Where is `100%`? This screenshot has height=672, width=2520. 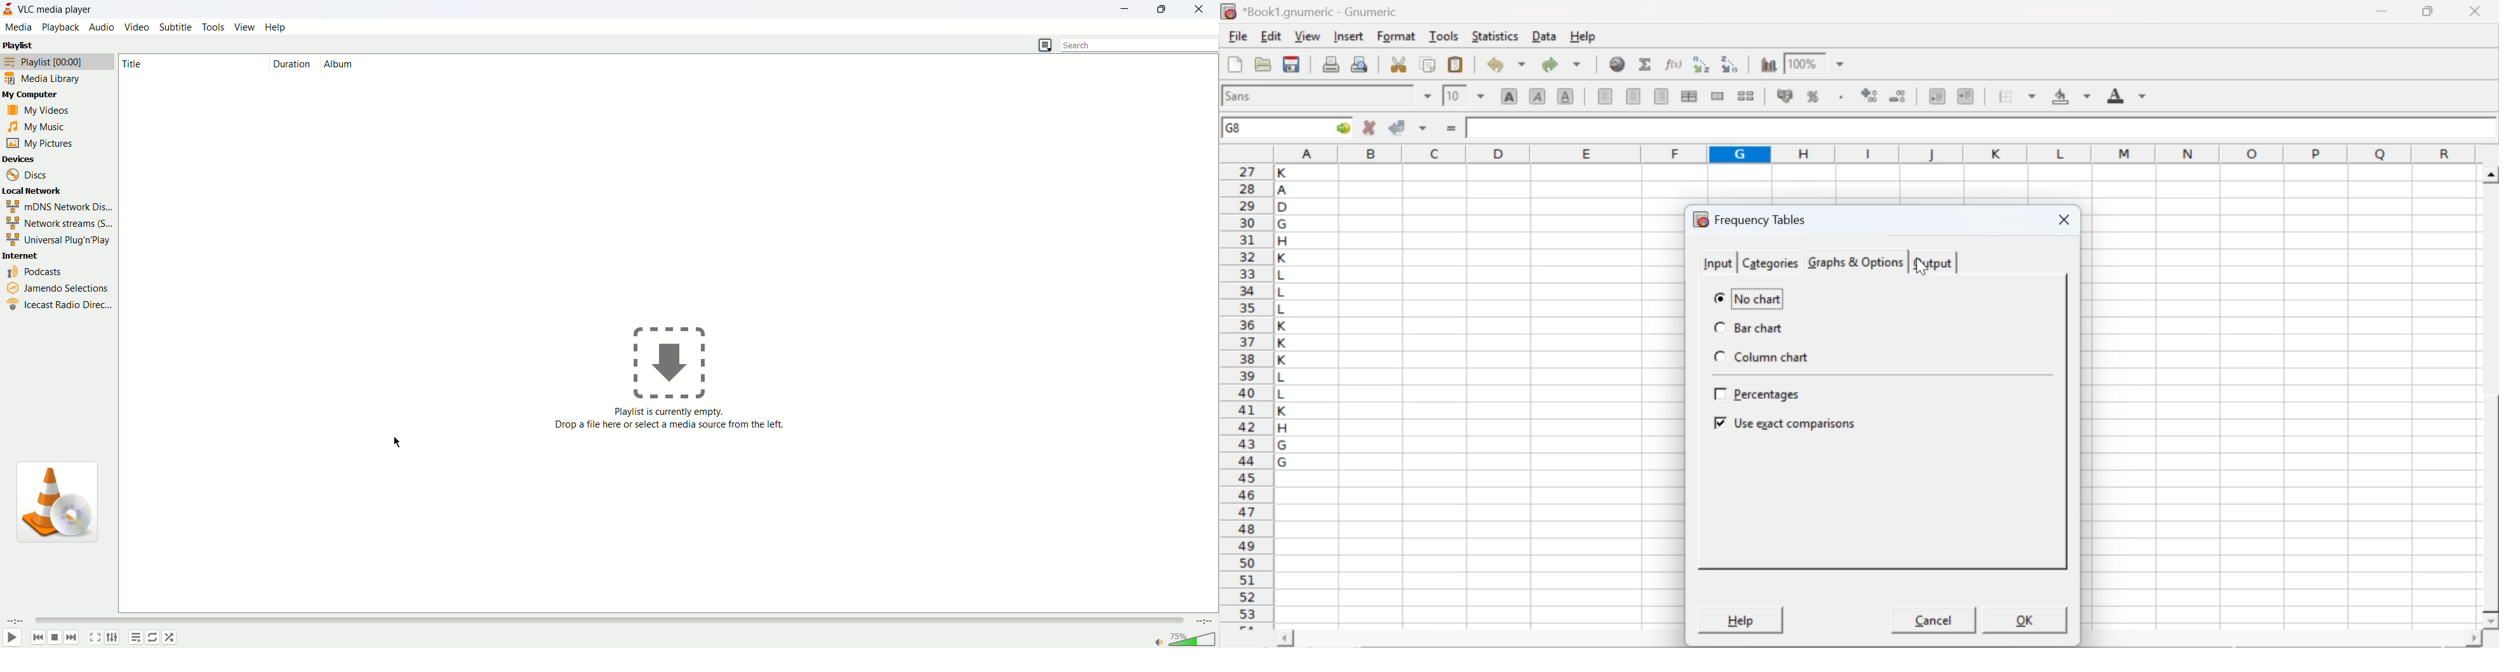 100% is located at coordinates (1802, 63).